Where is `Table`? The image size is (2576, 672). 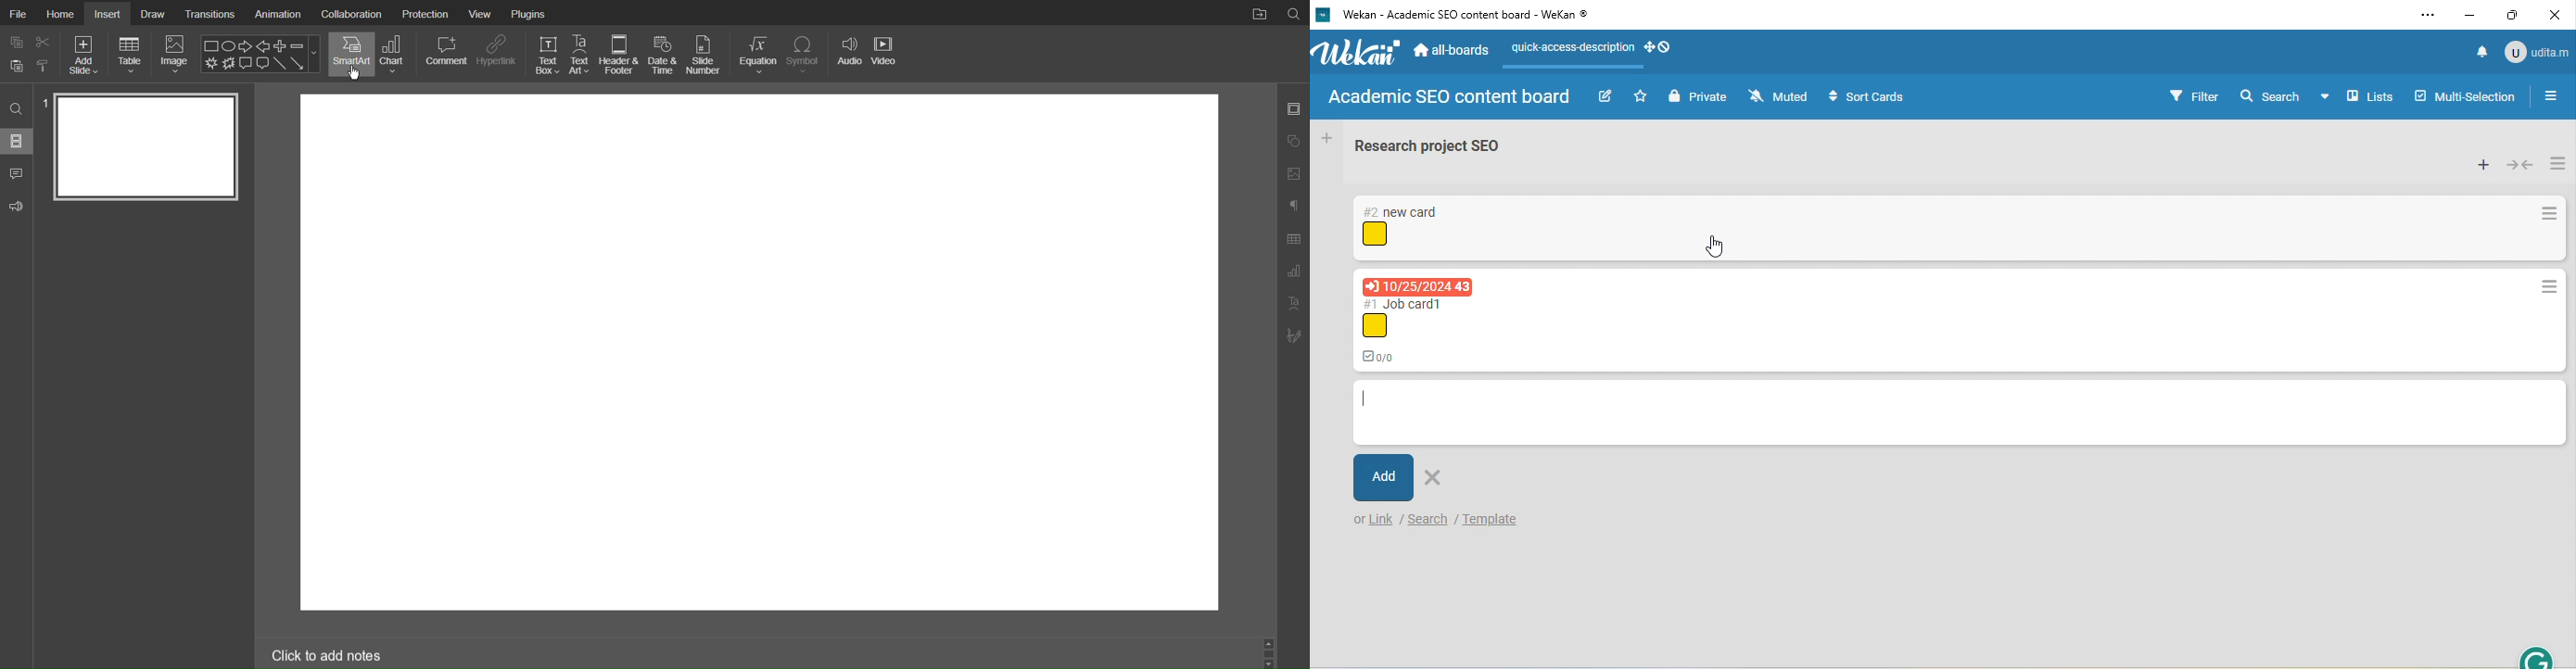 Table is located at coordinates (130, 55).